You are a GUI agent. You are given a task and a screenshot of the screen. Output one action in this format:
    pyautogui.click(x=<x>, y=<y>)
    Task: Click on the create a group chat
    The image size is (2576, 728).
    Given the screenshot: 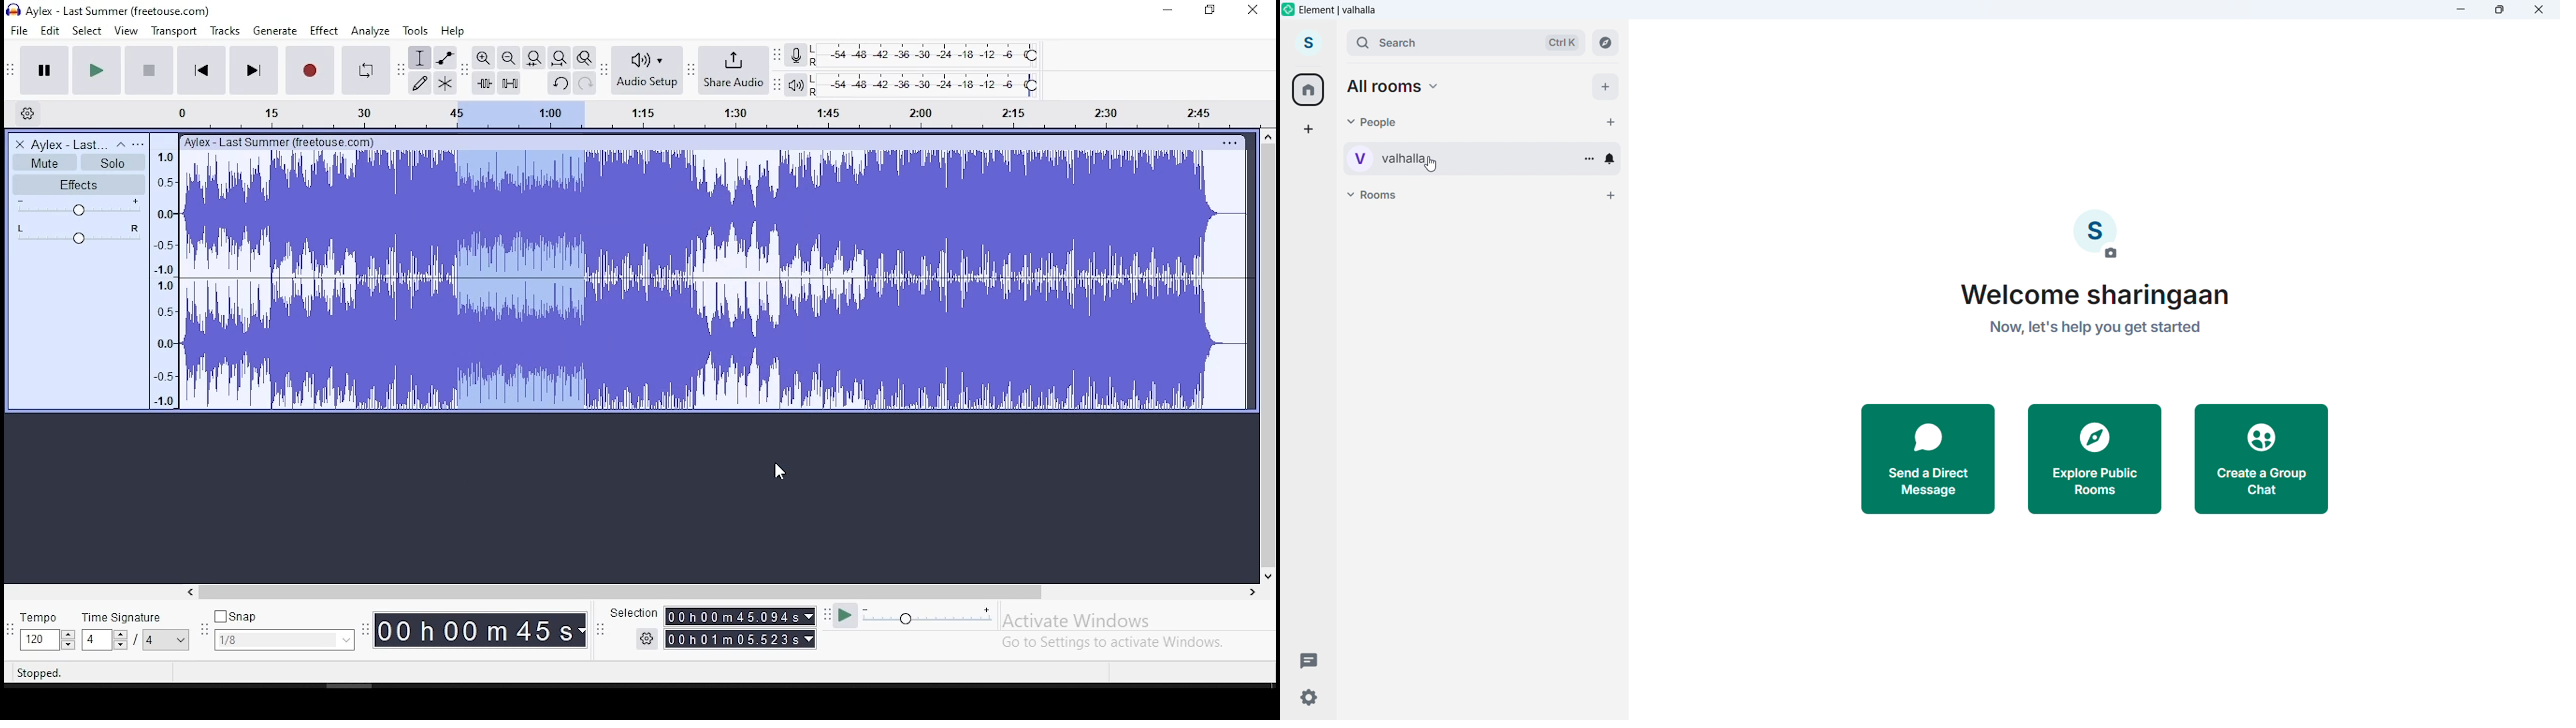 What is the action you would take?
    pyautogui.click(x=2263, y=459)
    